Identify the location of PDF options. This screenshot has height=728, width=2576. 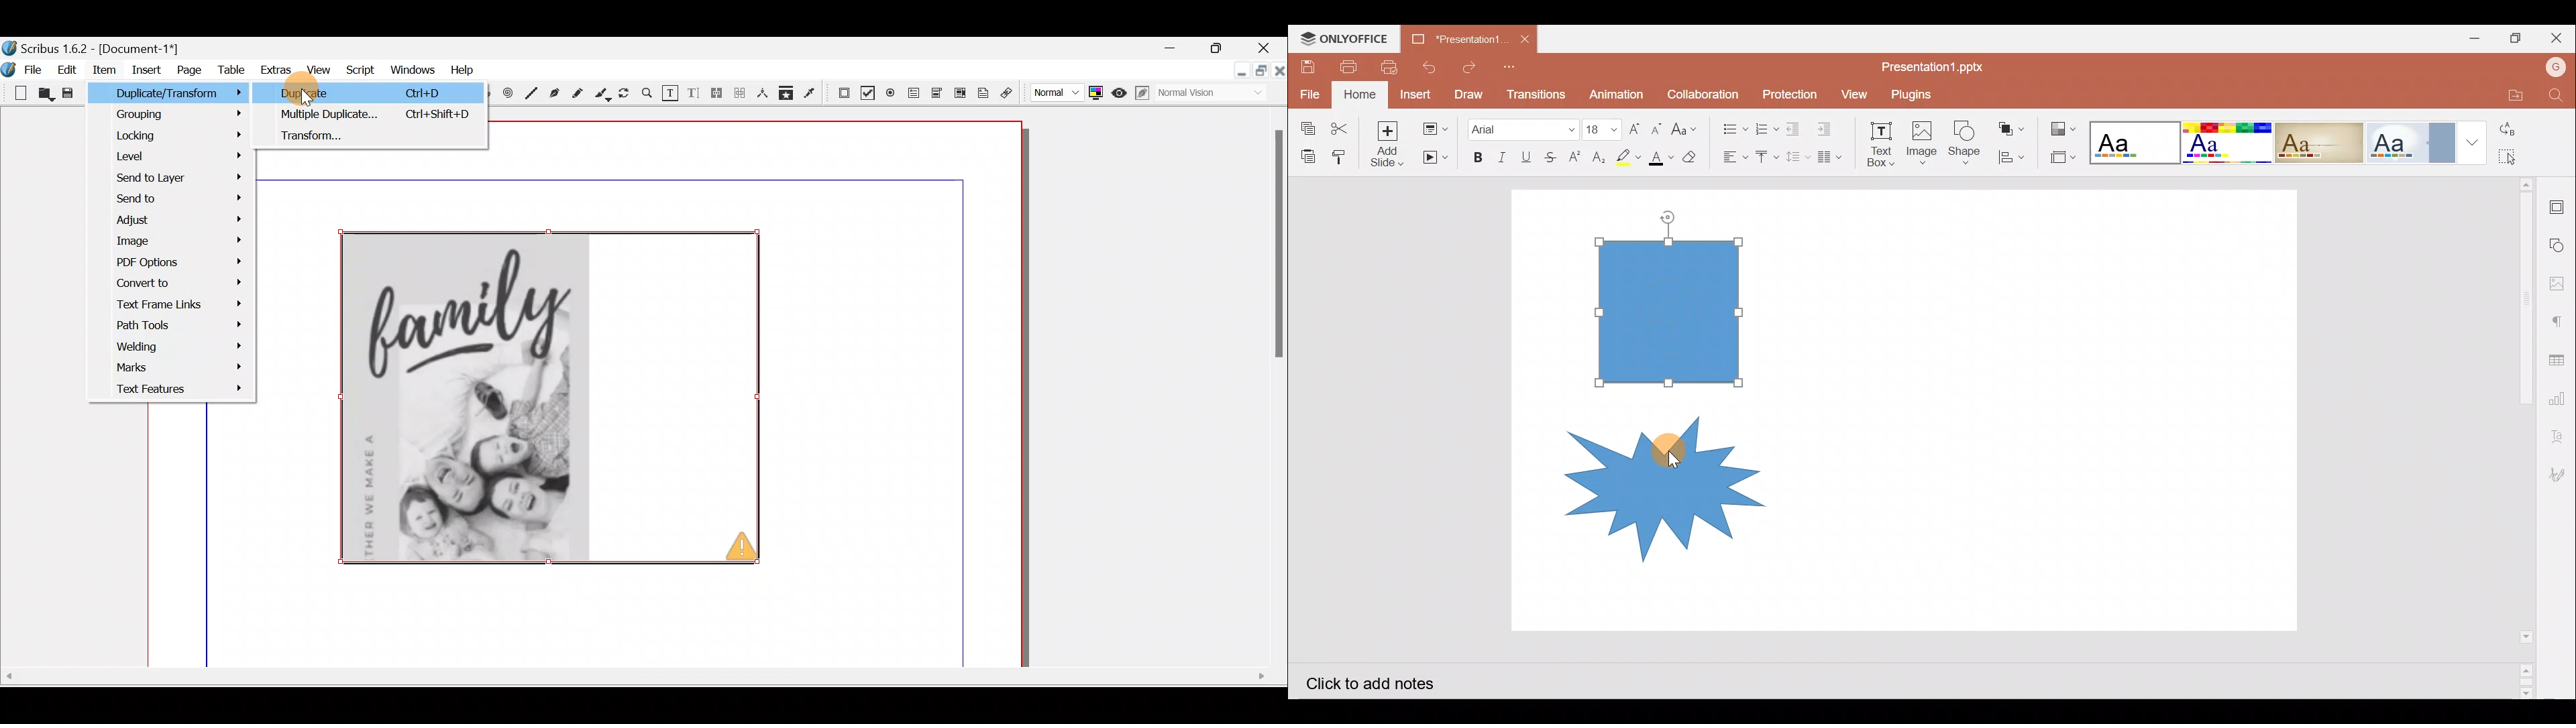
(178, 262).